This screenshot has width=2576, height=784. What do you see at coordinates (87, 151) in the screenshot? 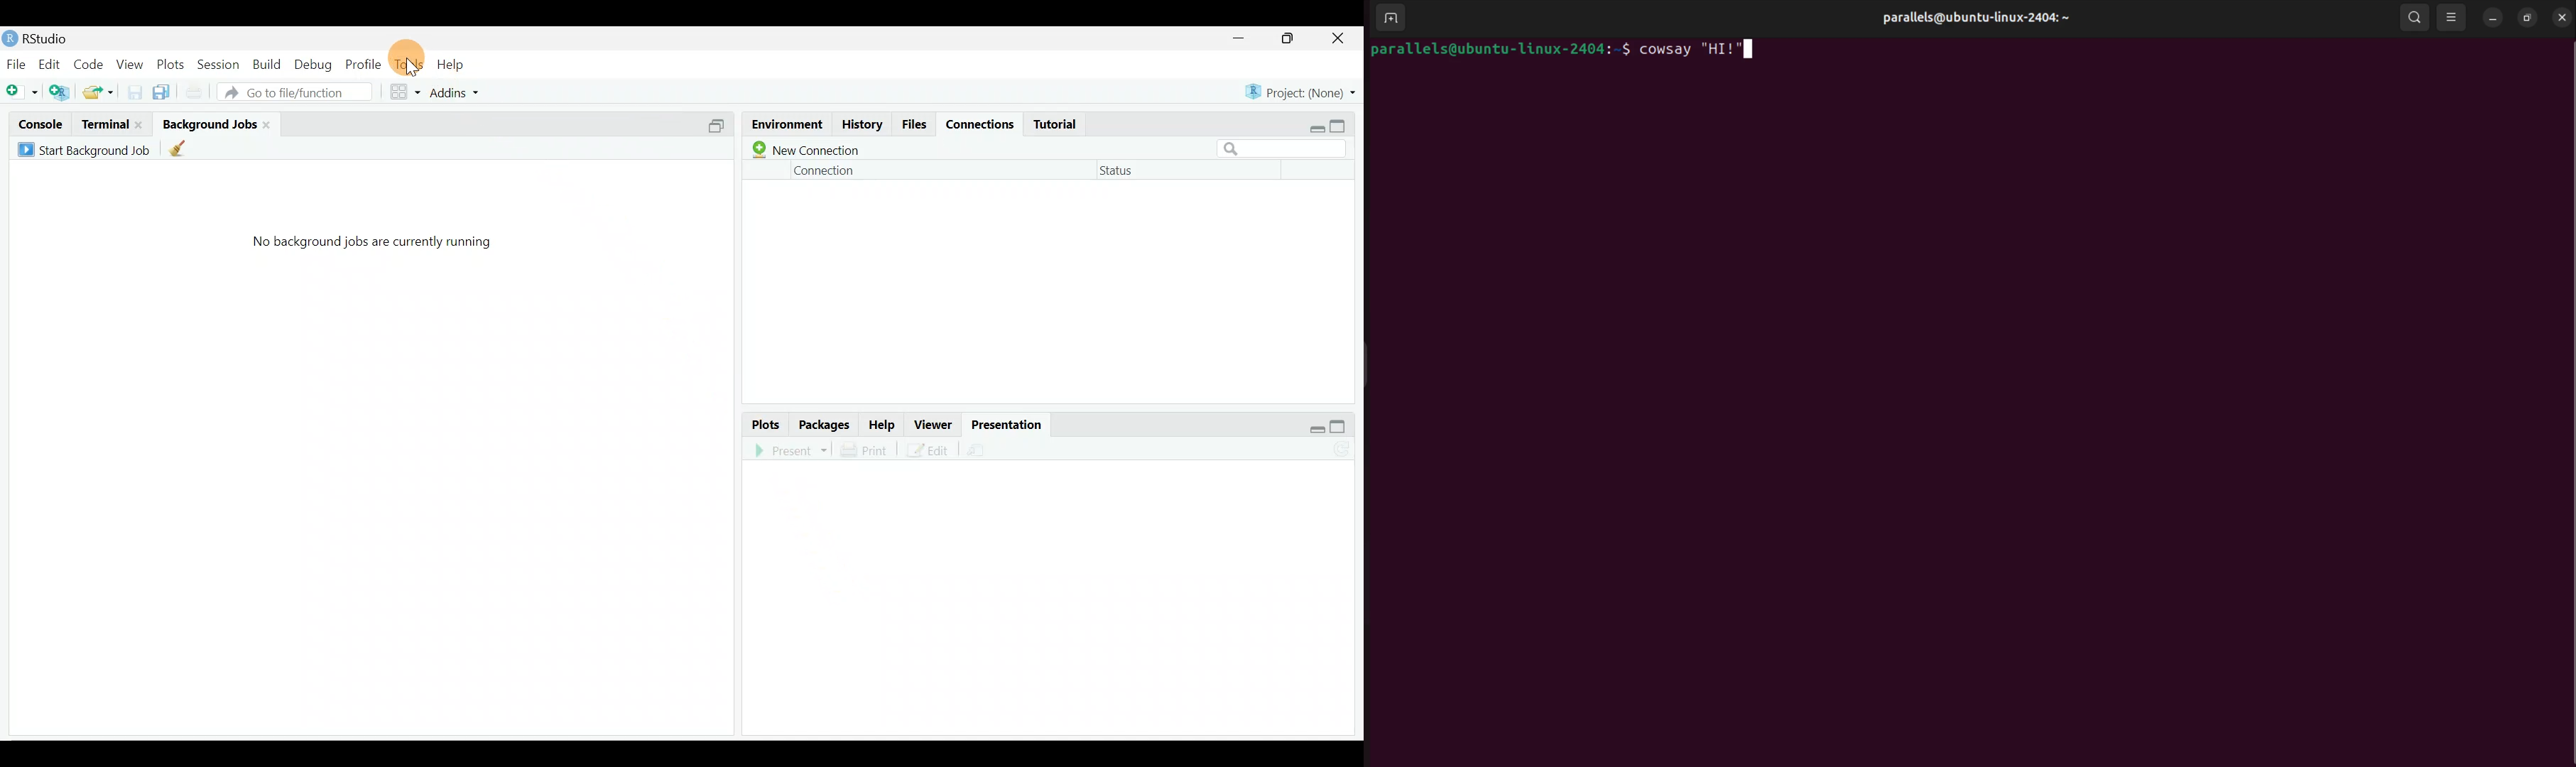
I see `Start Background Job` at bounding box center [87, 151].